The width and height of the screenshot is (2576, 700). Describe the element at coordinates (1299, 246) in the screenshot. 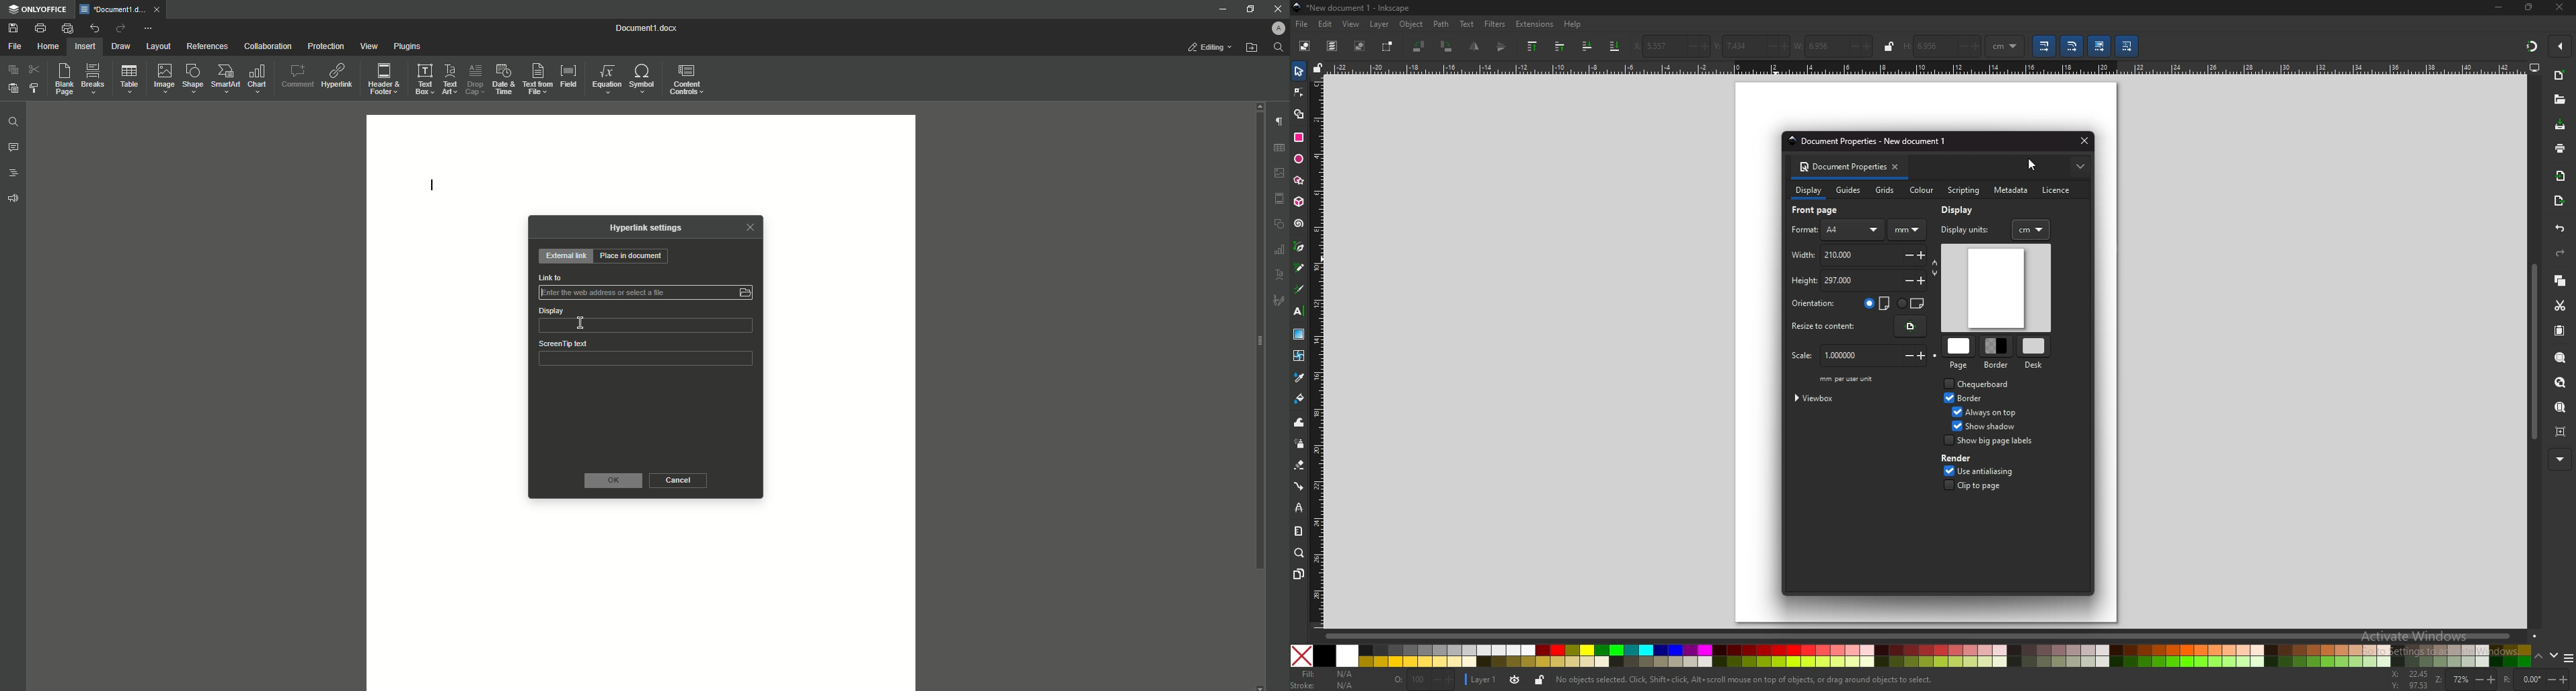

I see `pen` at that location.